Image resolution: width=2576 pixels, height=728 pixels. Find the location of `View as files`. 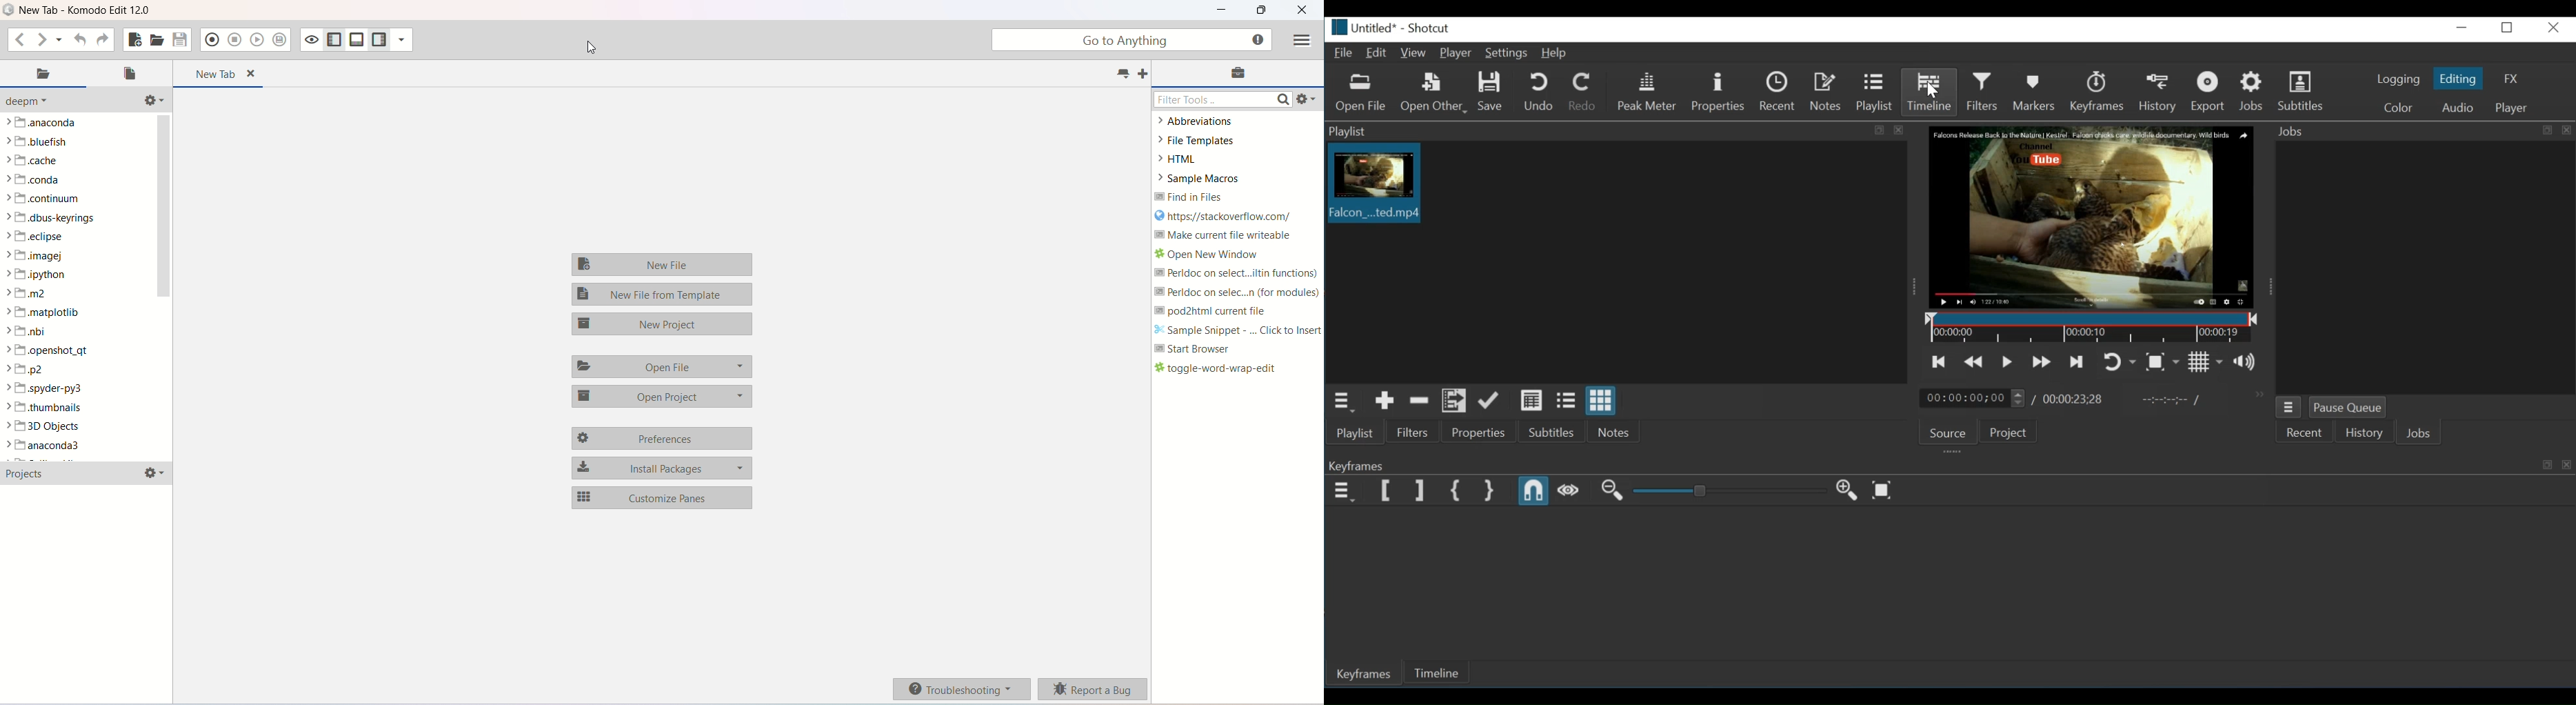

View as files is located at coordinates (1565, 401).